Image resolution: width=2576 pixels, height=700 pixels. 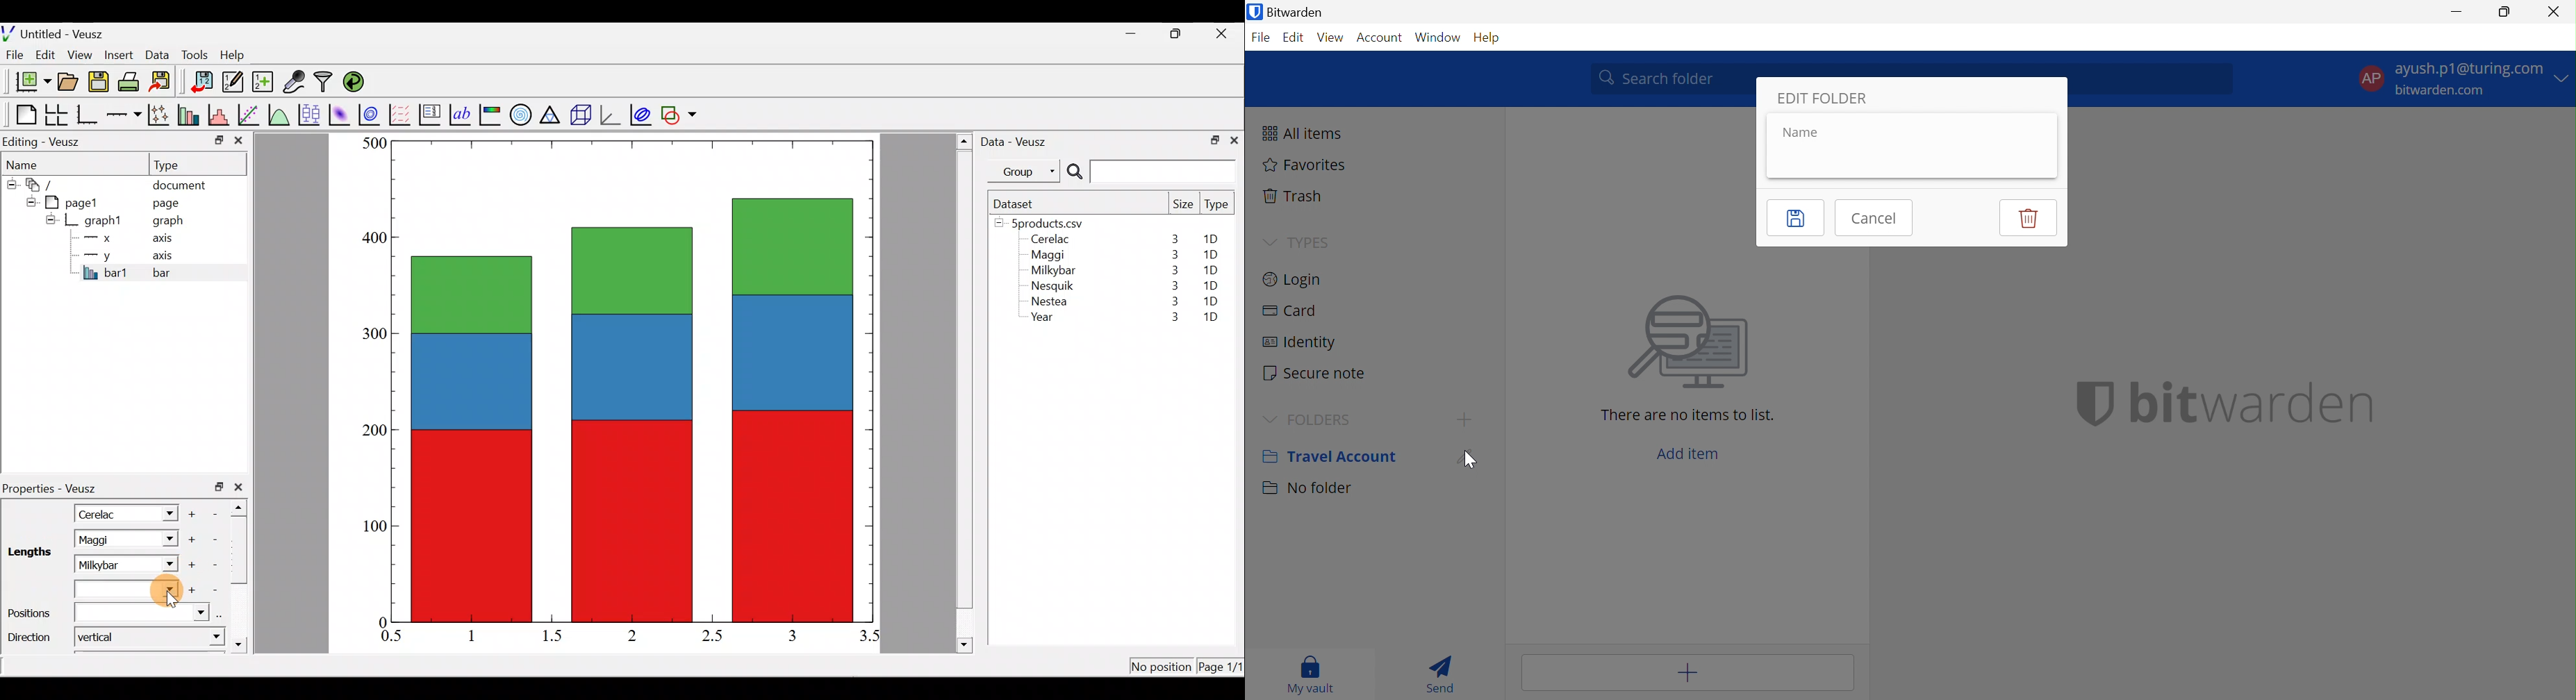 What do you see at coordinates (241, 487) in the screenshot?
I see `close` at bounding box center [241, 487].